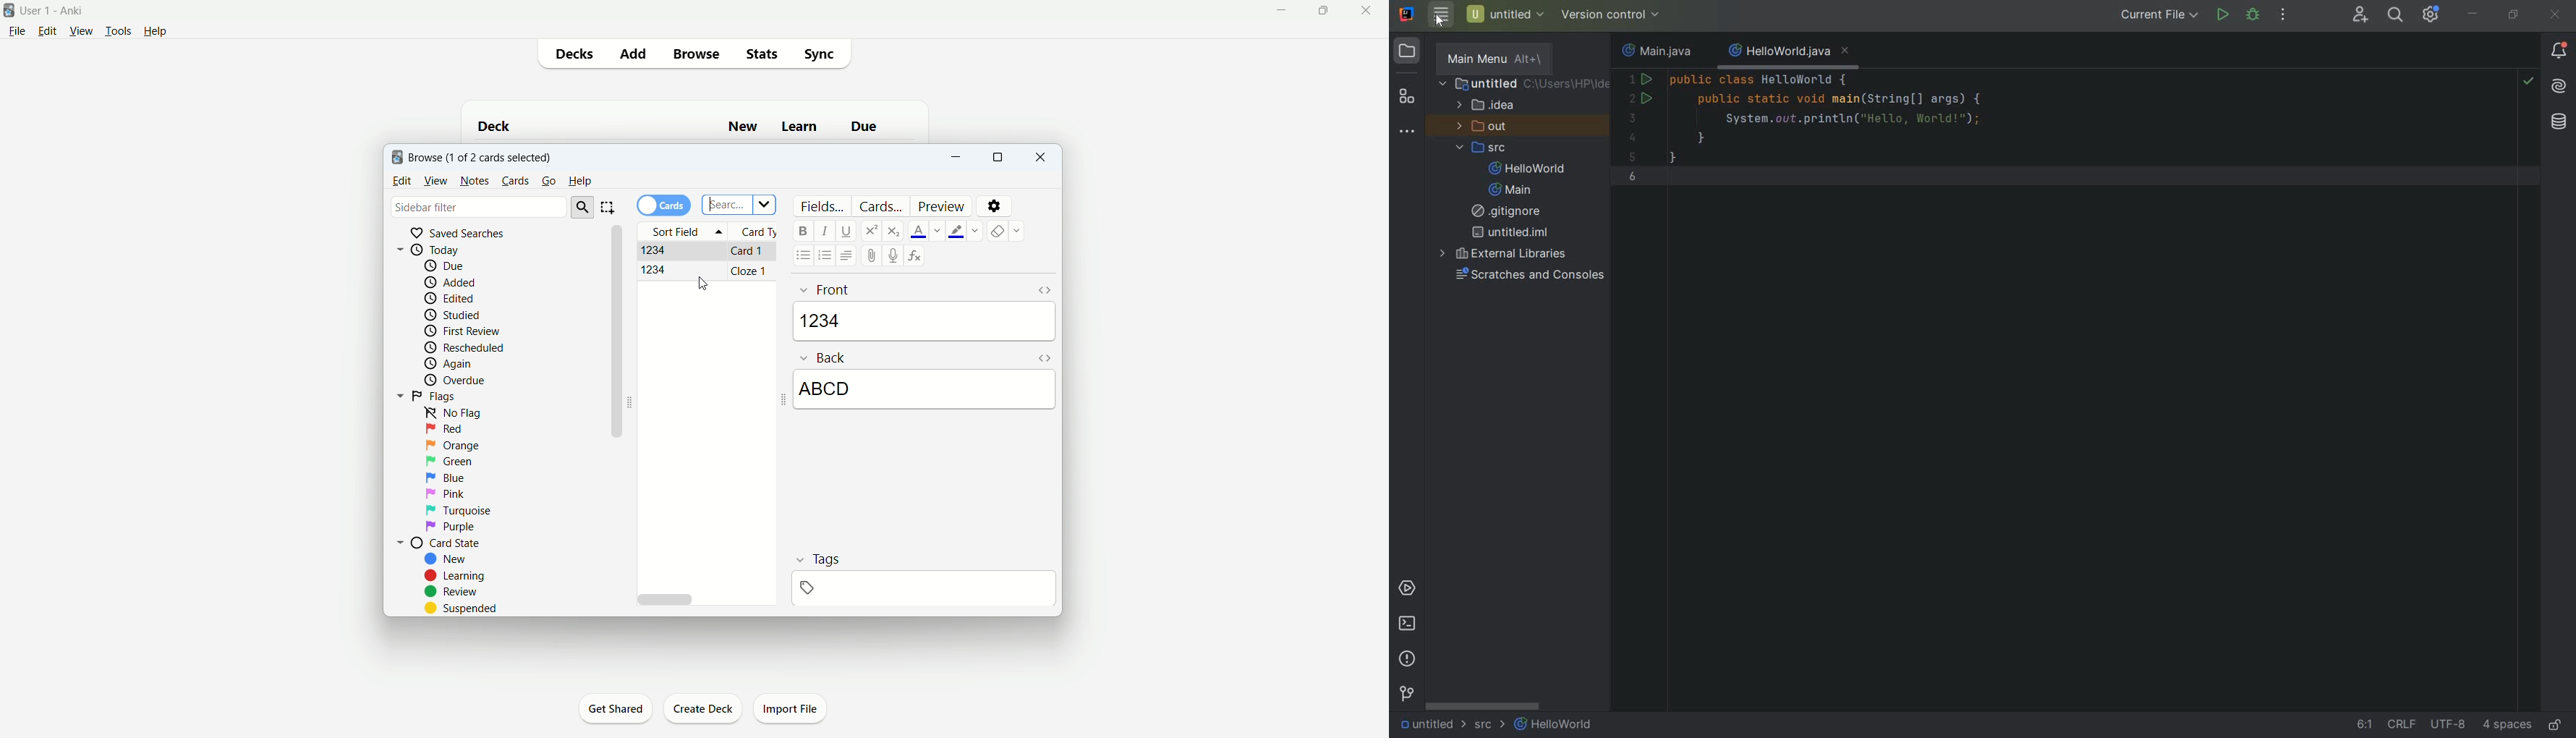  Describe the element at coordinates (477, 180) in the screenshot. I see `notes` at that location.